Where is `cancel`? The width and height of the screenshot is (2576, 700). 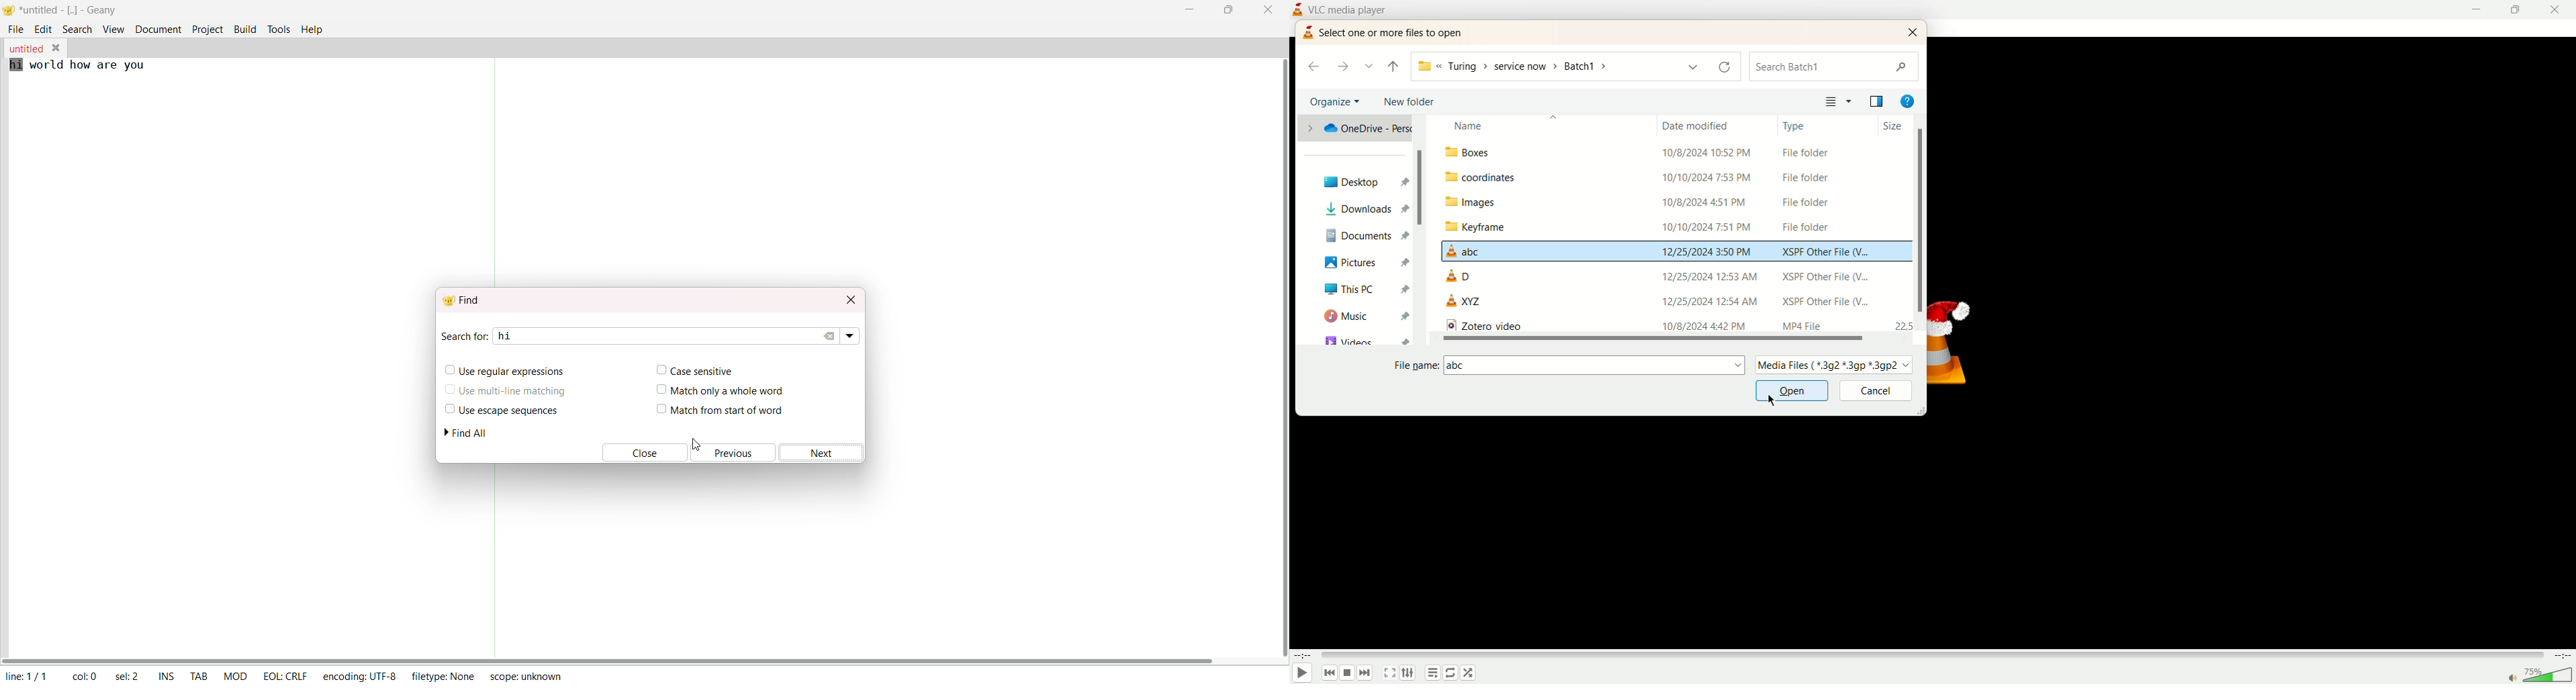
cancel is located at coordinates (1874, 391).